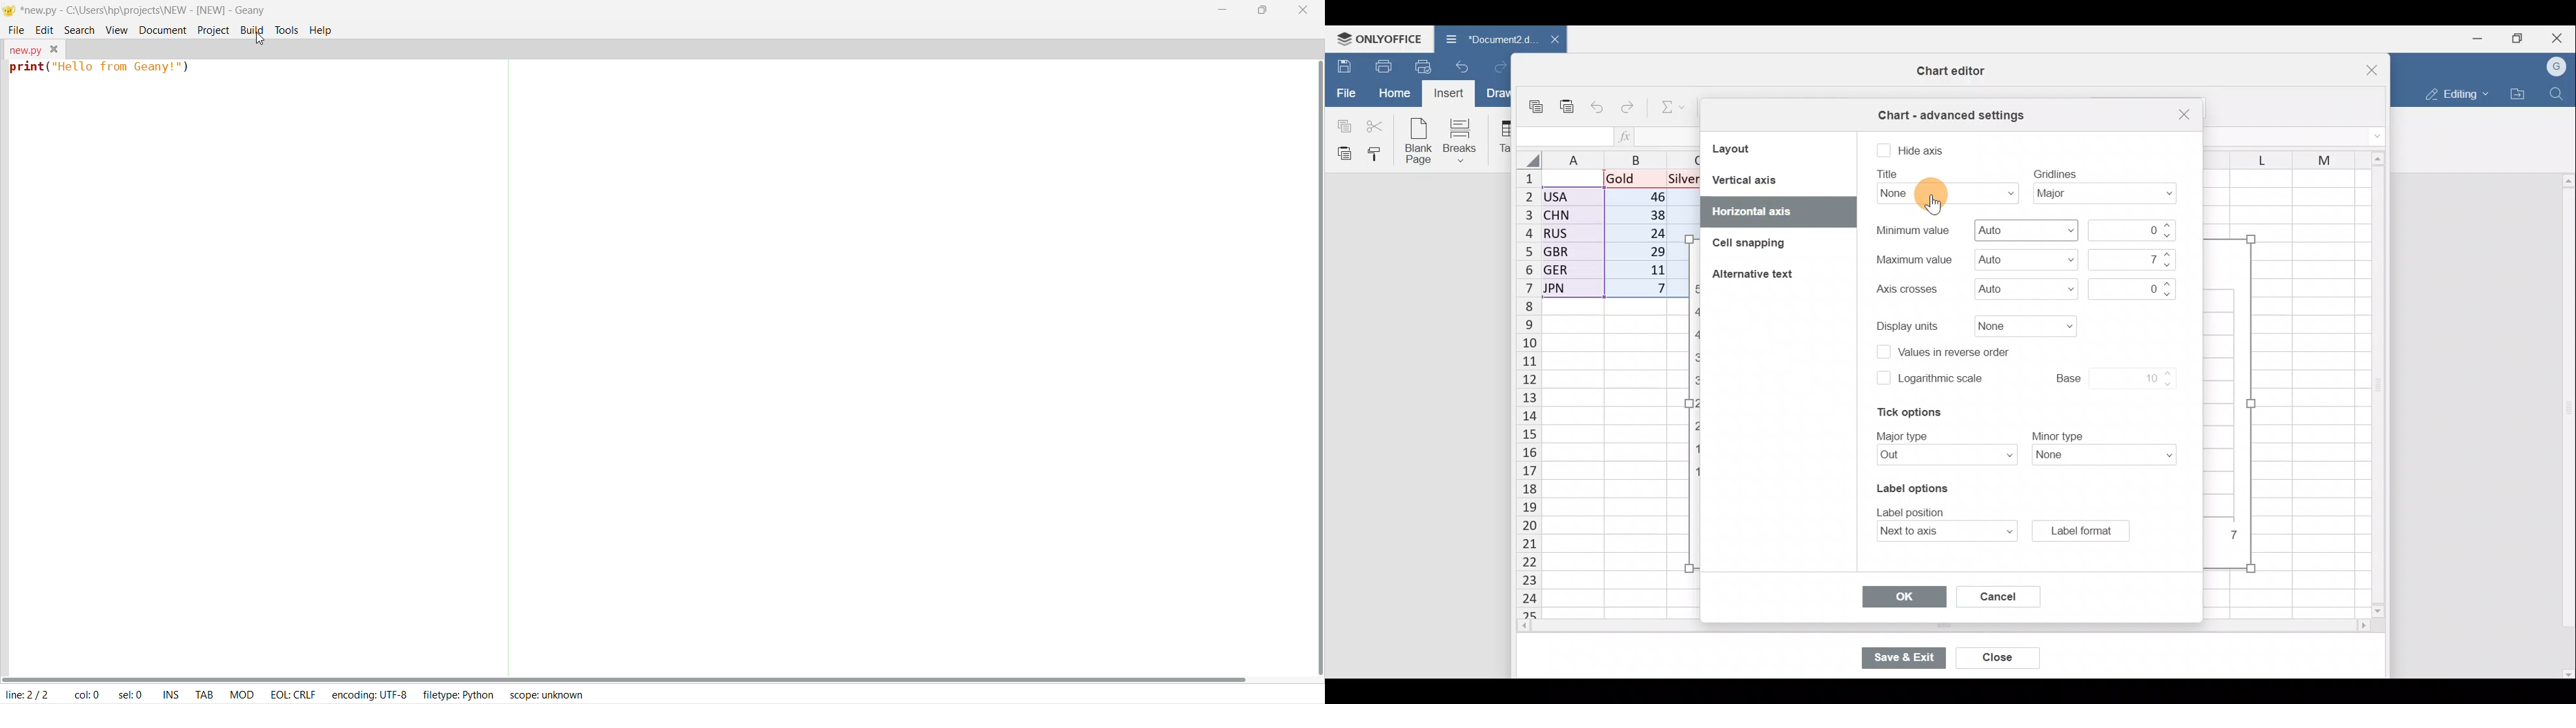 This screenshot has height=728, width=2576. Describe the element at coordinates (1750, 148) in the screenshot. I see `Layout` at that location.